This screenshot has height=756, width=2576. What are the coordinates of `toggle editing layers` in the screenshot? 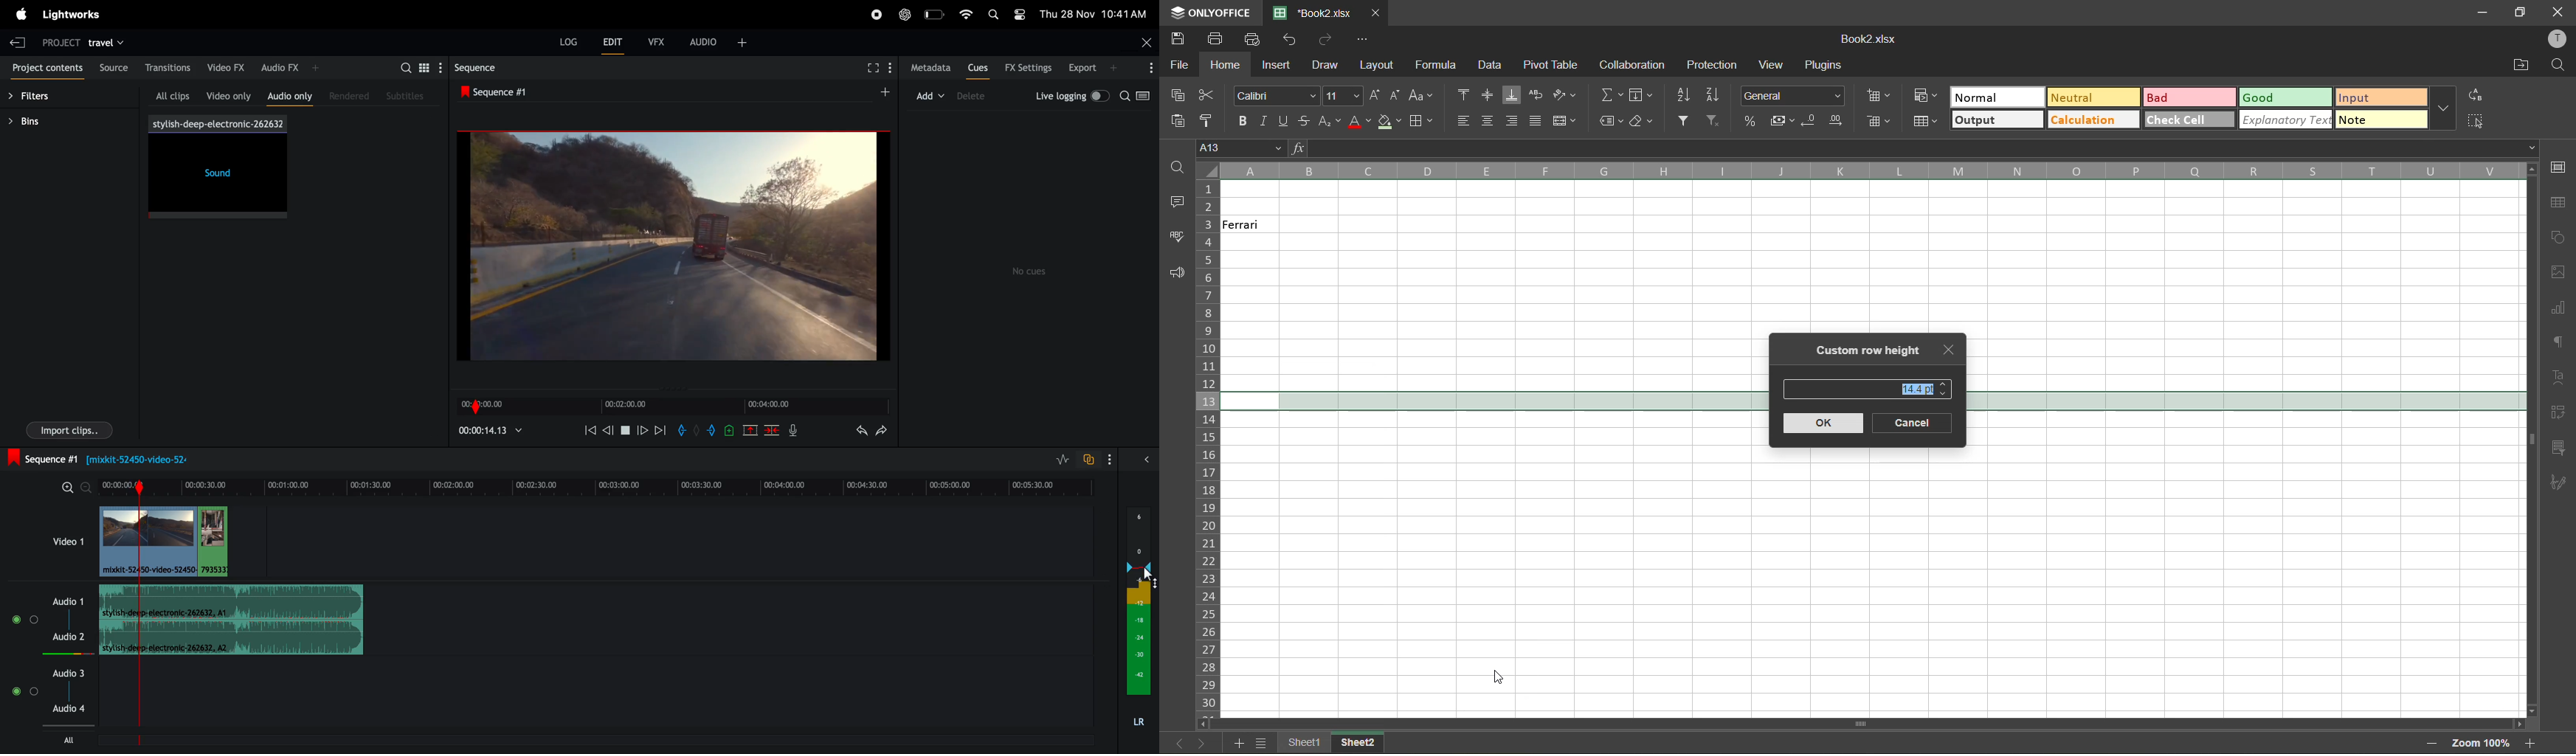 It's located at (1062, 459).